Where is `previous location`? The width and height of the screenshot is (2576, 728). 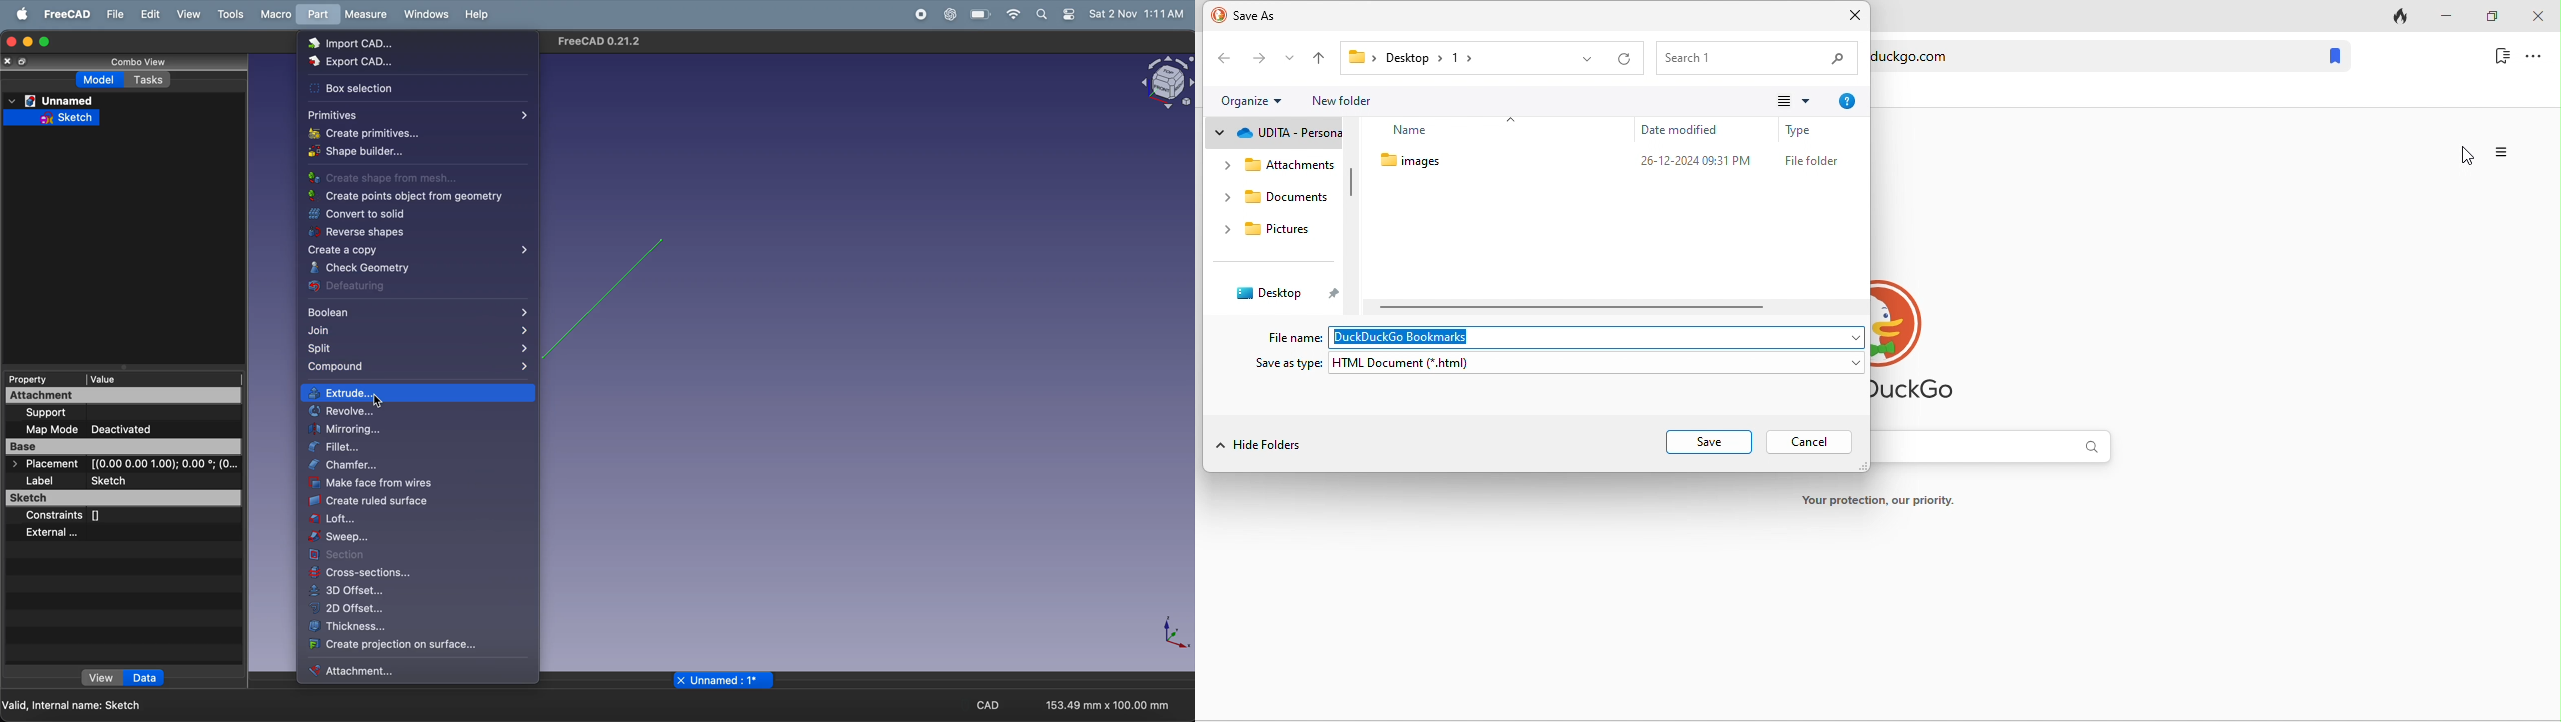 previous location is located at coordinates (1586, 61).